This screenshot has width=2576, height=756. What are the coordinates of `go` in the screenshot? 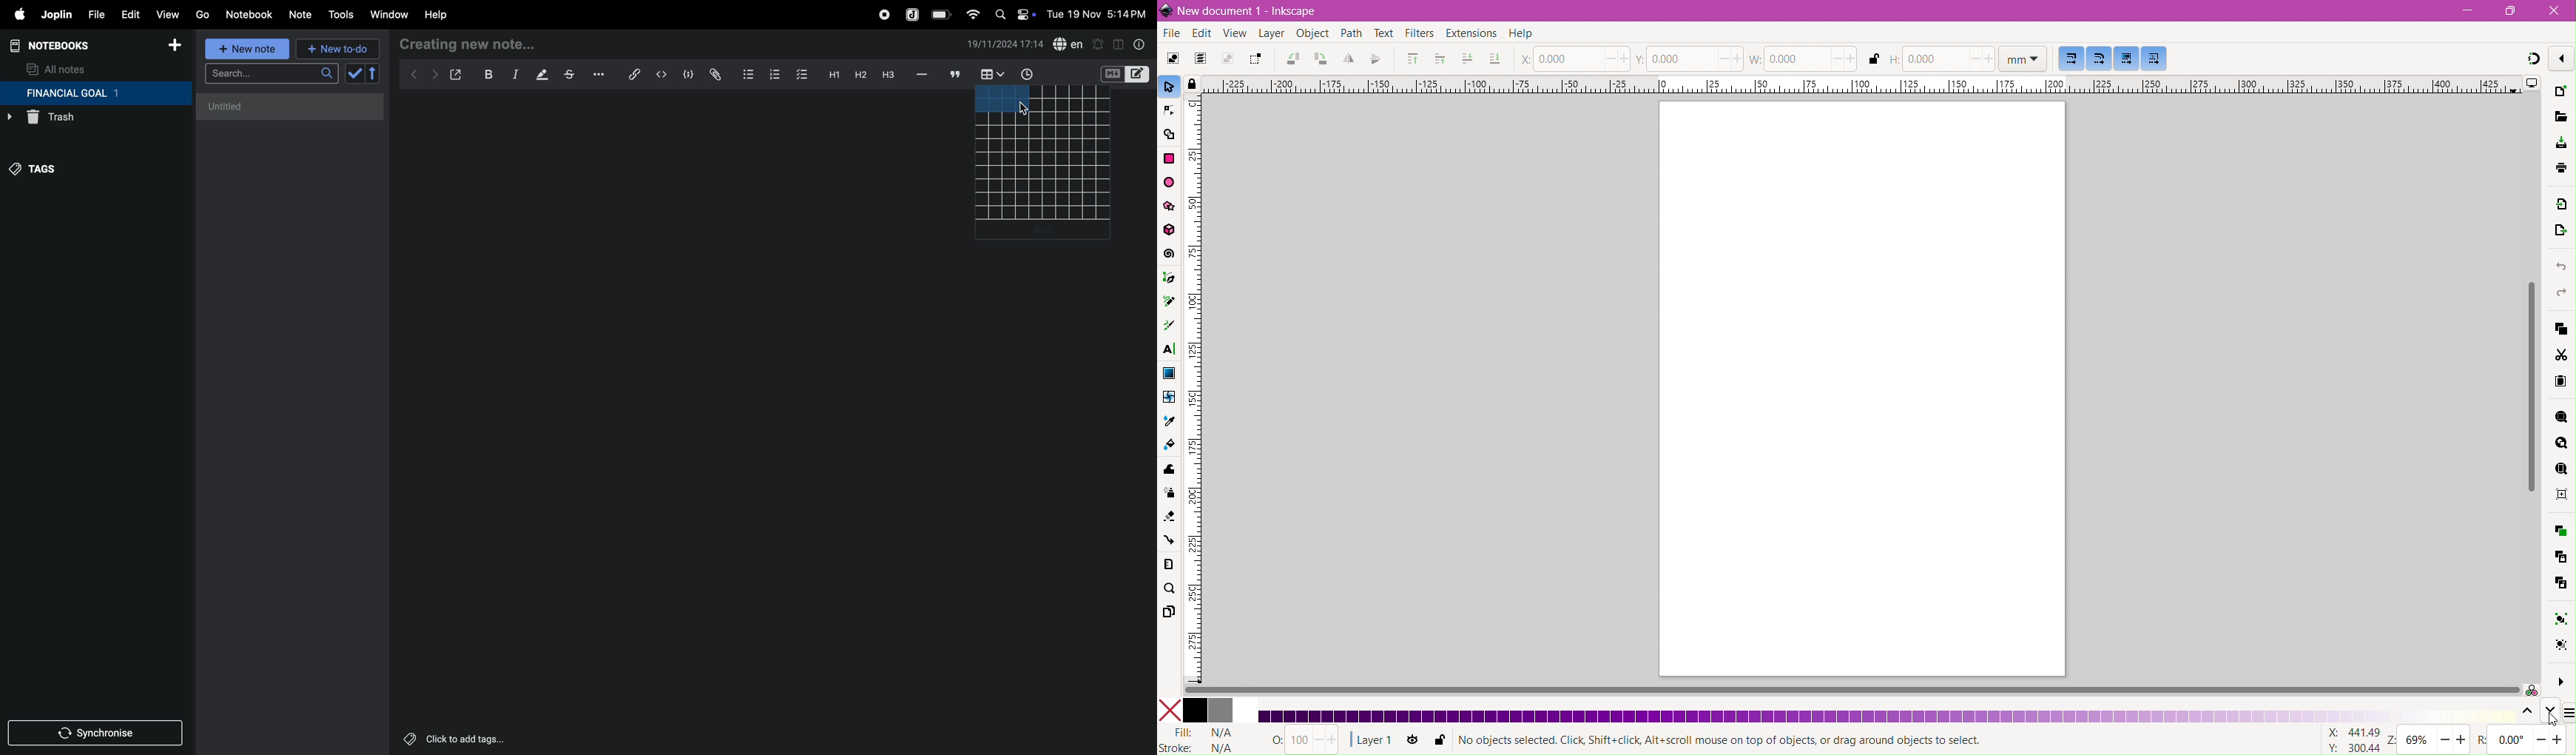 It's located at (202, 13).